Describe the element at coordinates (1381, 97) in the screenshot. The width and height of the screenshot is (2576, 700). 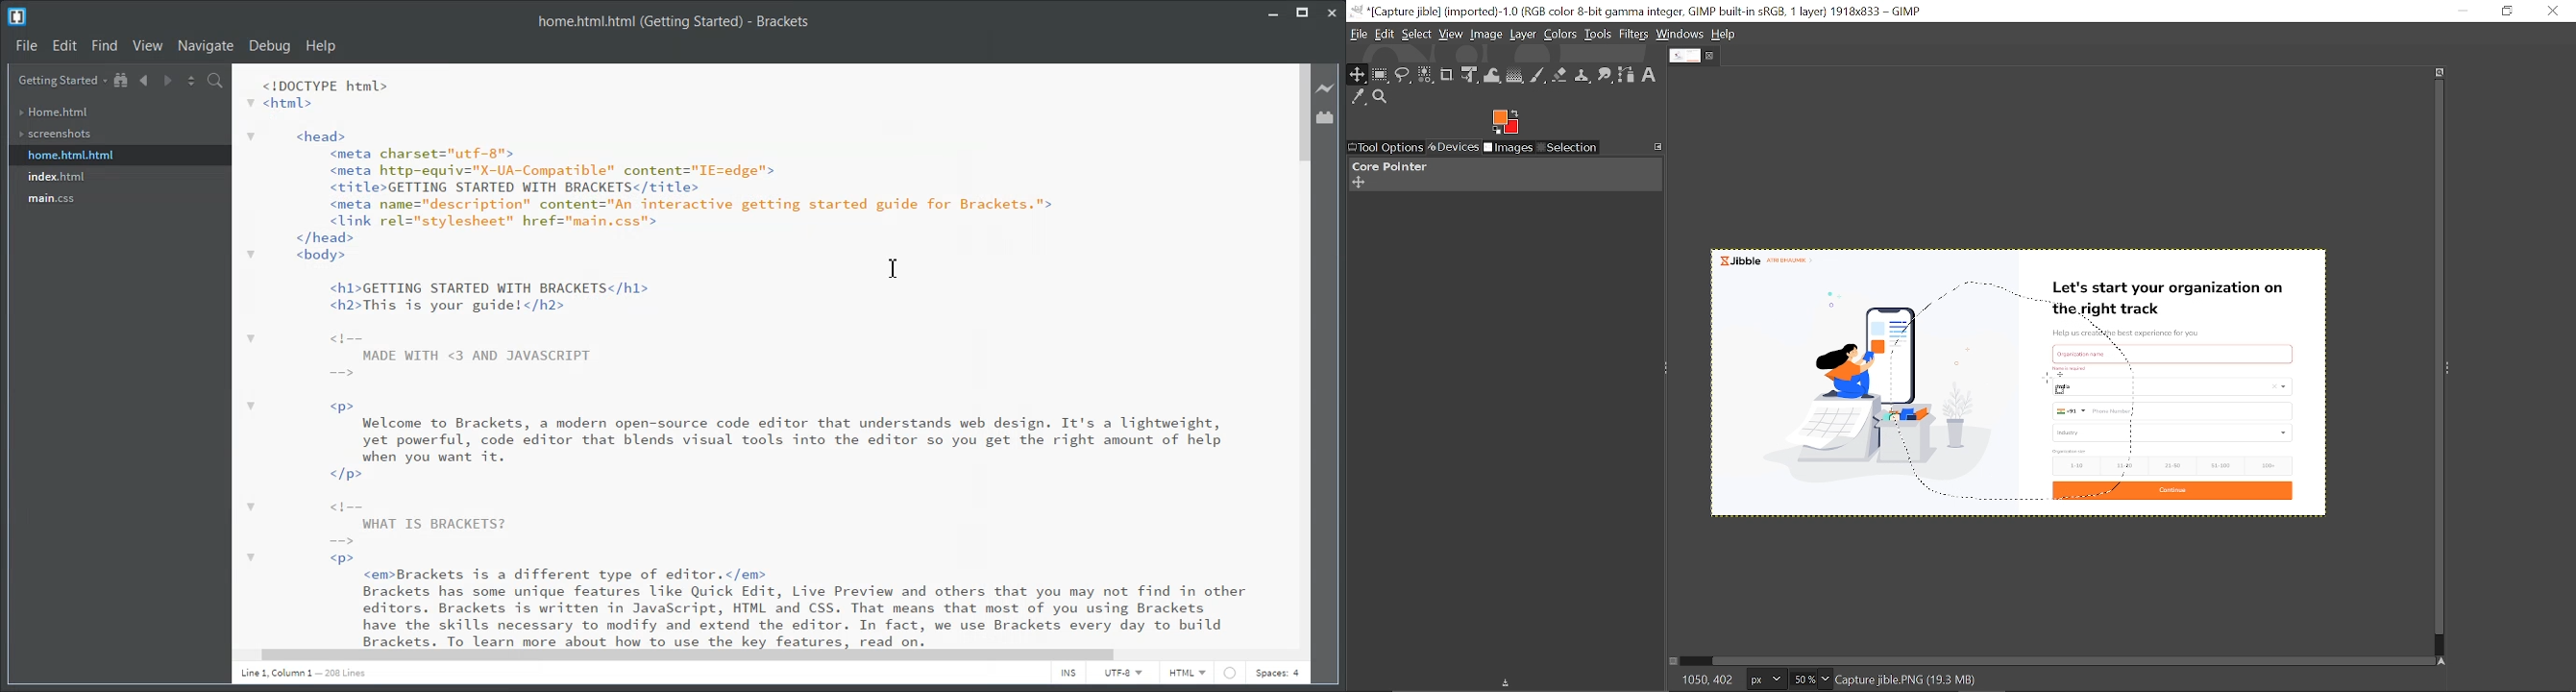
I see `Zoom tool` at that location.